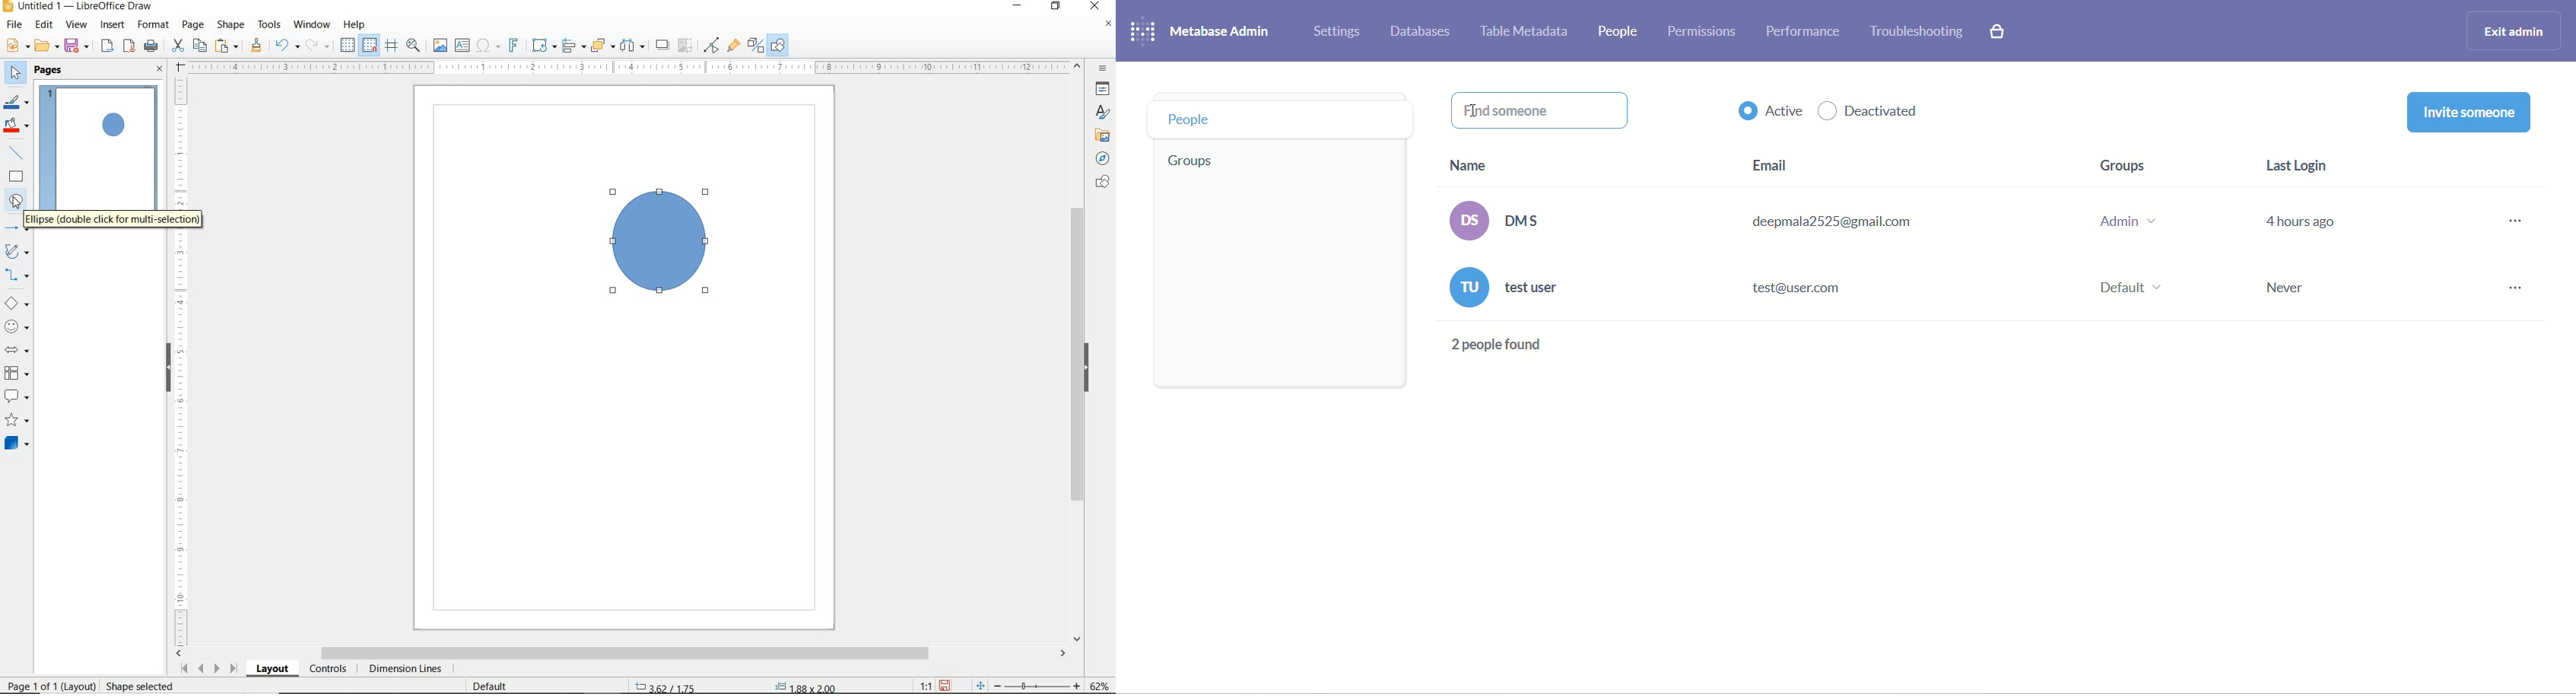 The width and height of the screenshot is (2576, 700). Describe the element at coordinates (200, 45) in the screenshot. I see `COPY` at that location.